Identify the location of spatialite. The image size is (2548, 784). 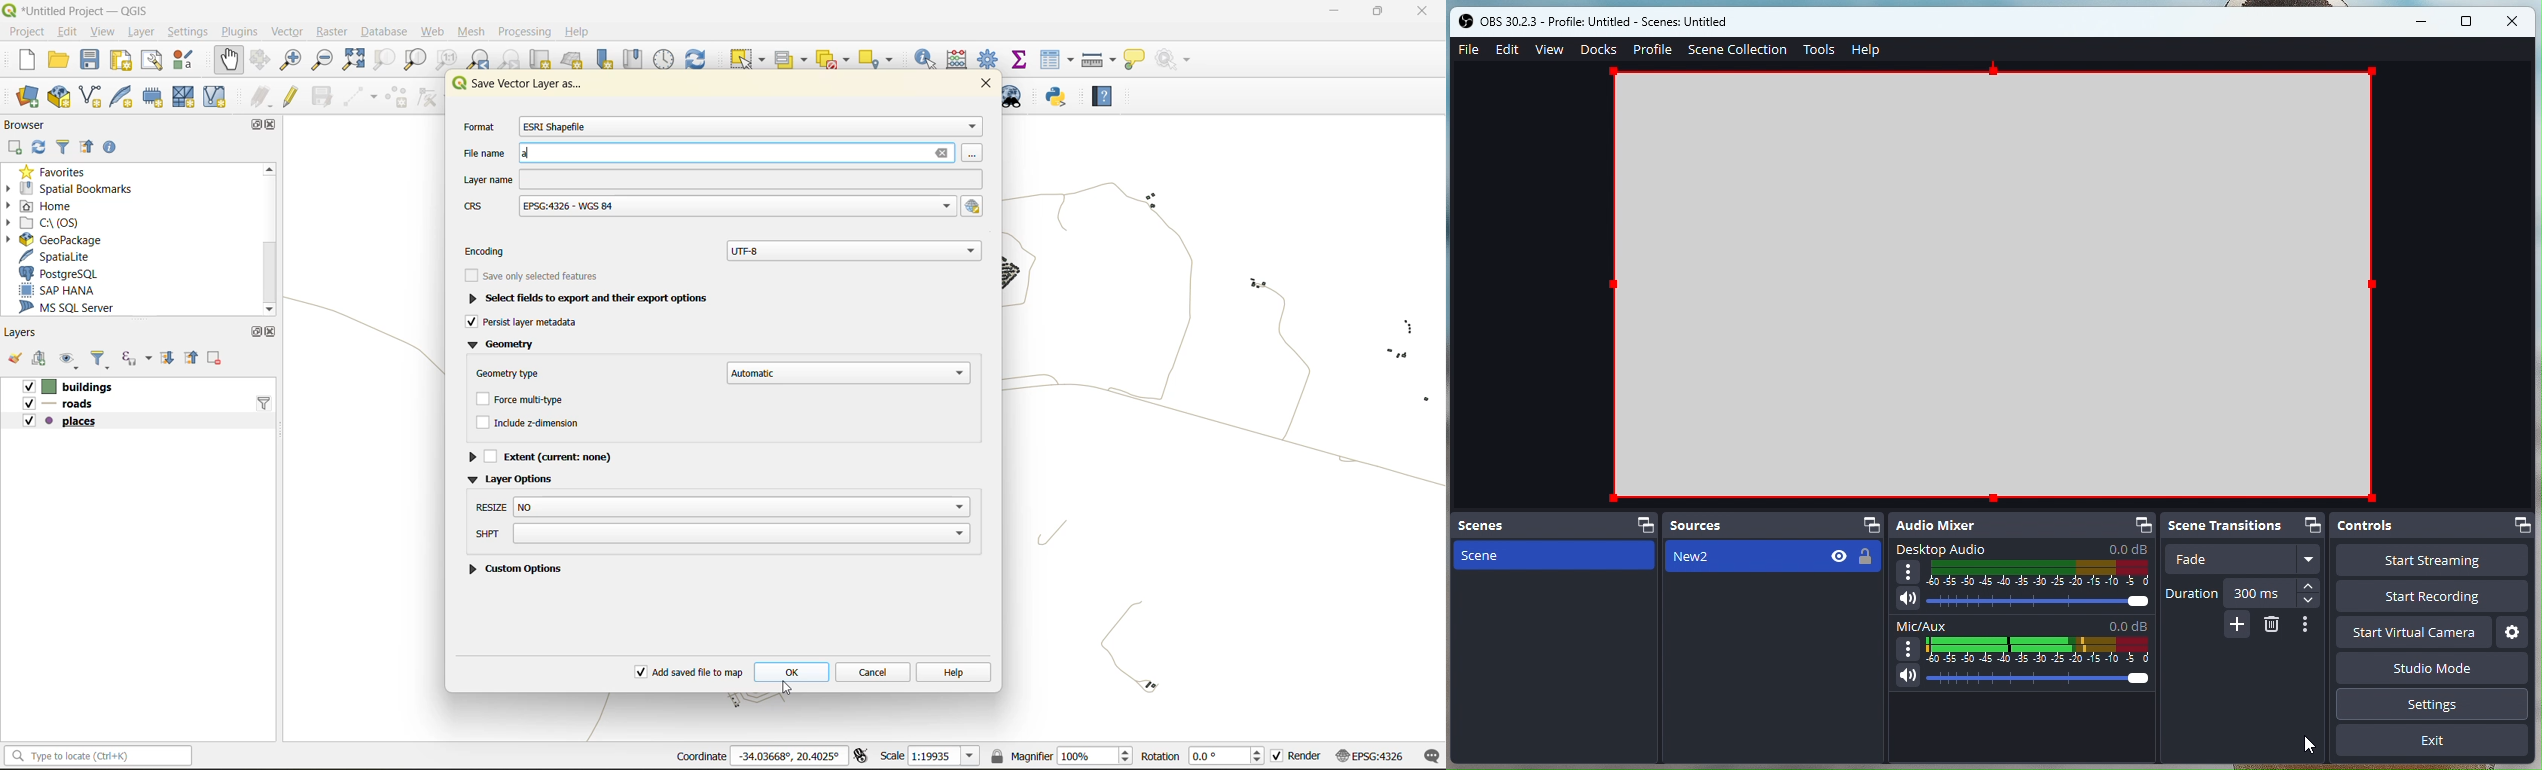
(55, 255).